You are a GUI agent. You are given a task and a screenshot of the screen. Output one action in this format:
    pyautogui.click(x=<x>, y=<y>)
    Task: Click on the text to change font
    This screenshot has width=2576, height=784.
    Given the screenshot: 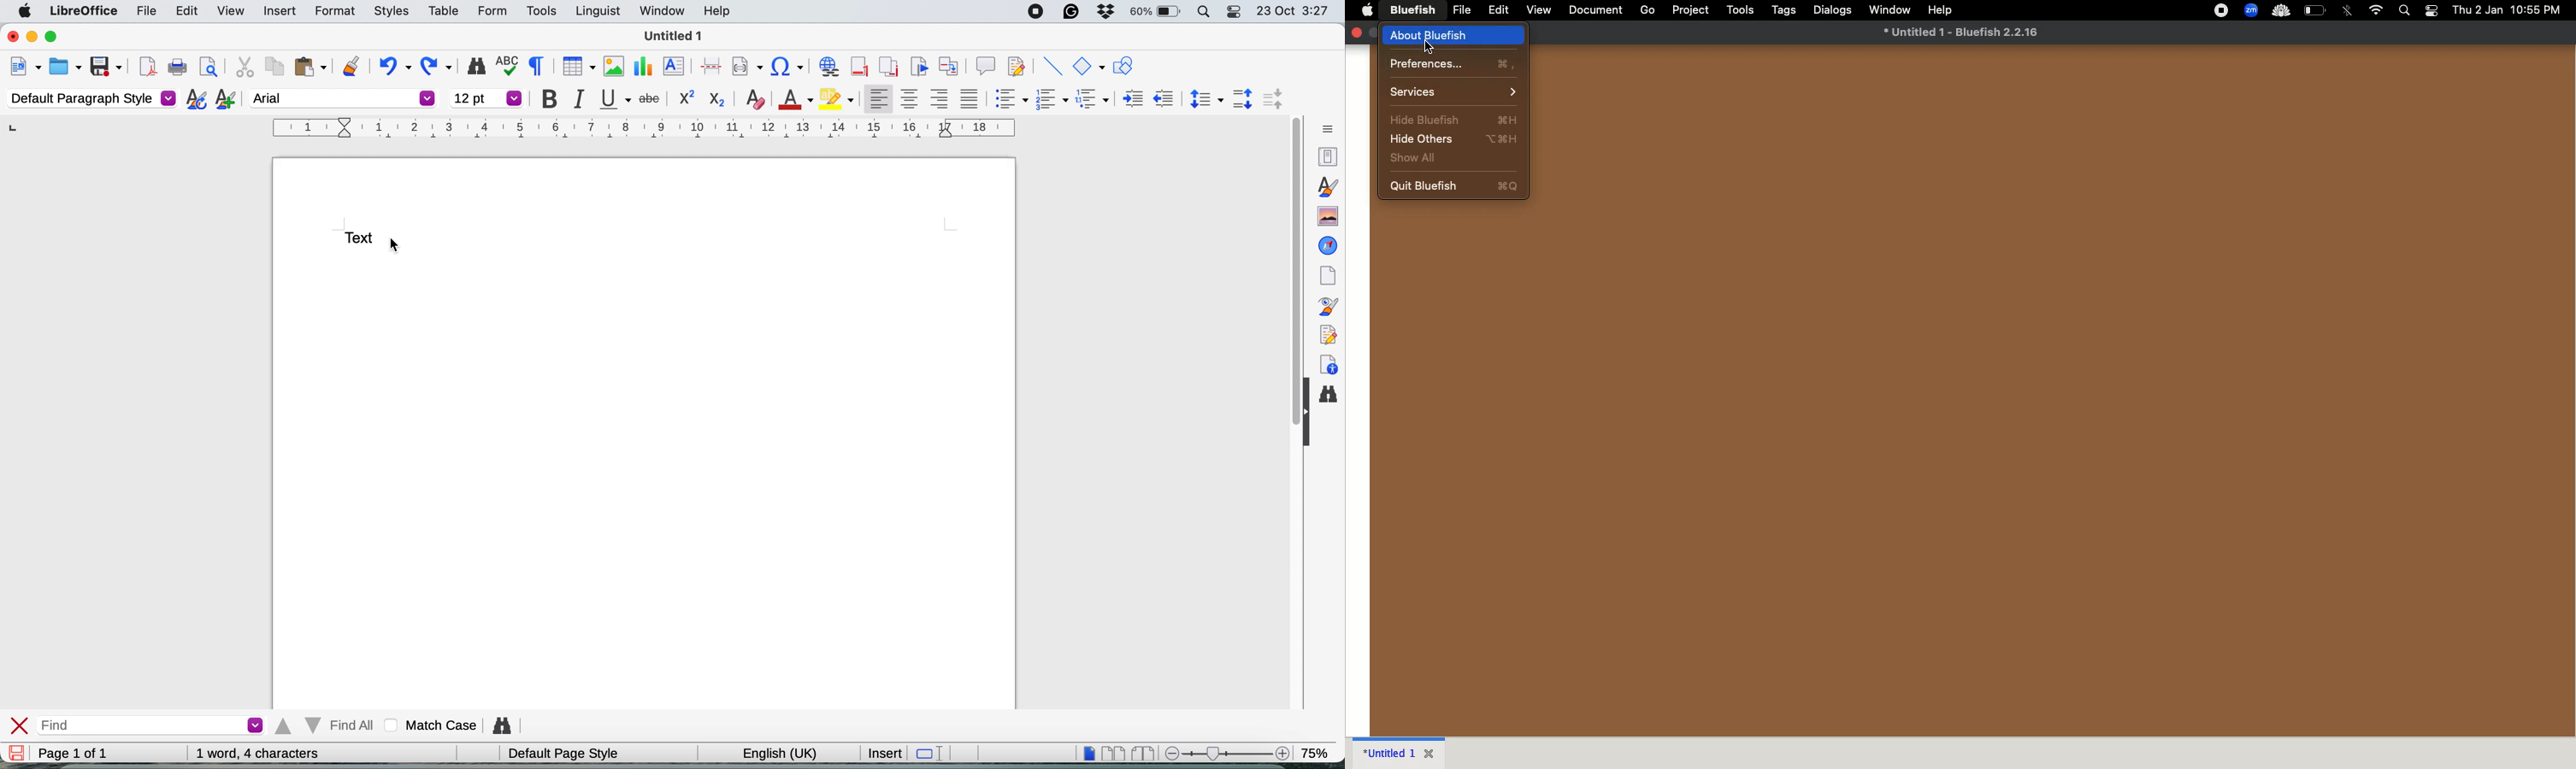 What is the action you would take?
    pyautogui.click(x=360, y=238)
    